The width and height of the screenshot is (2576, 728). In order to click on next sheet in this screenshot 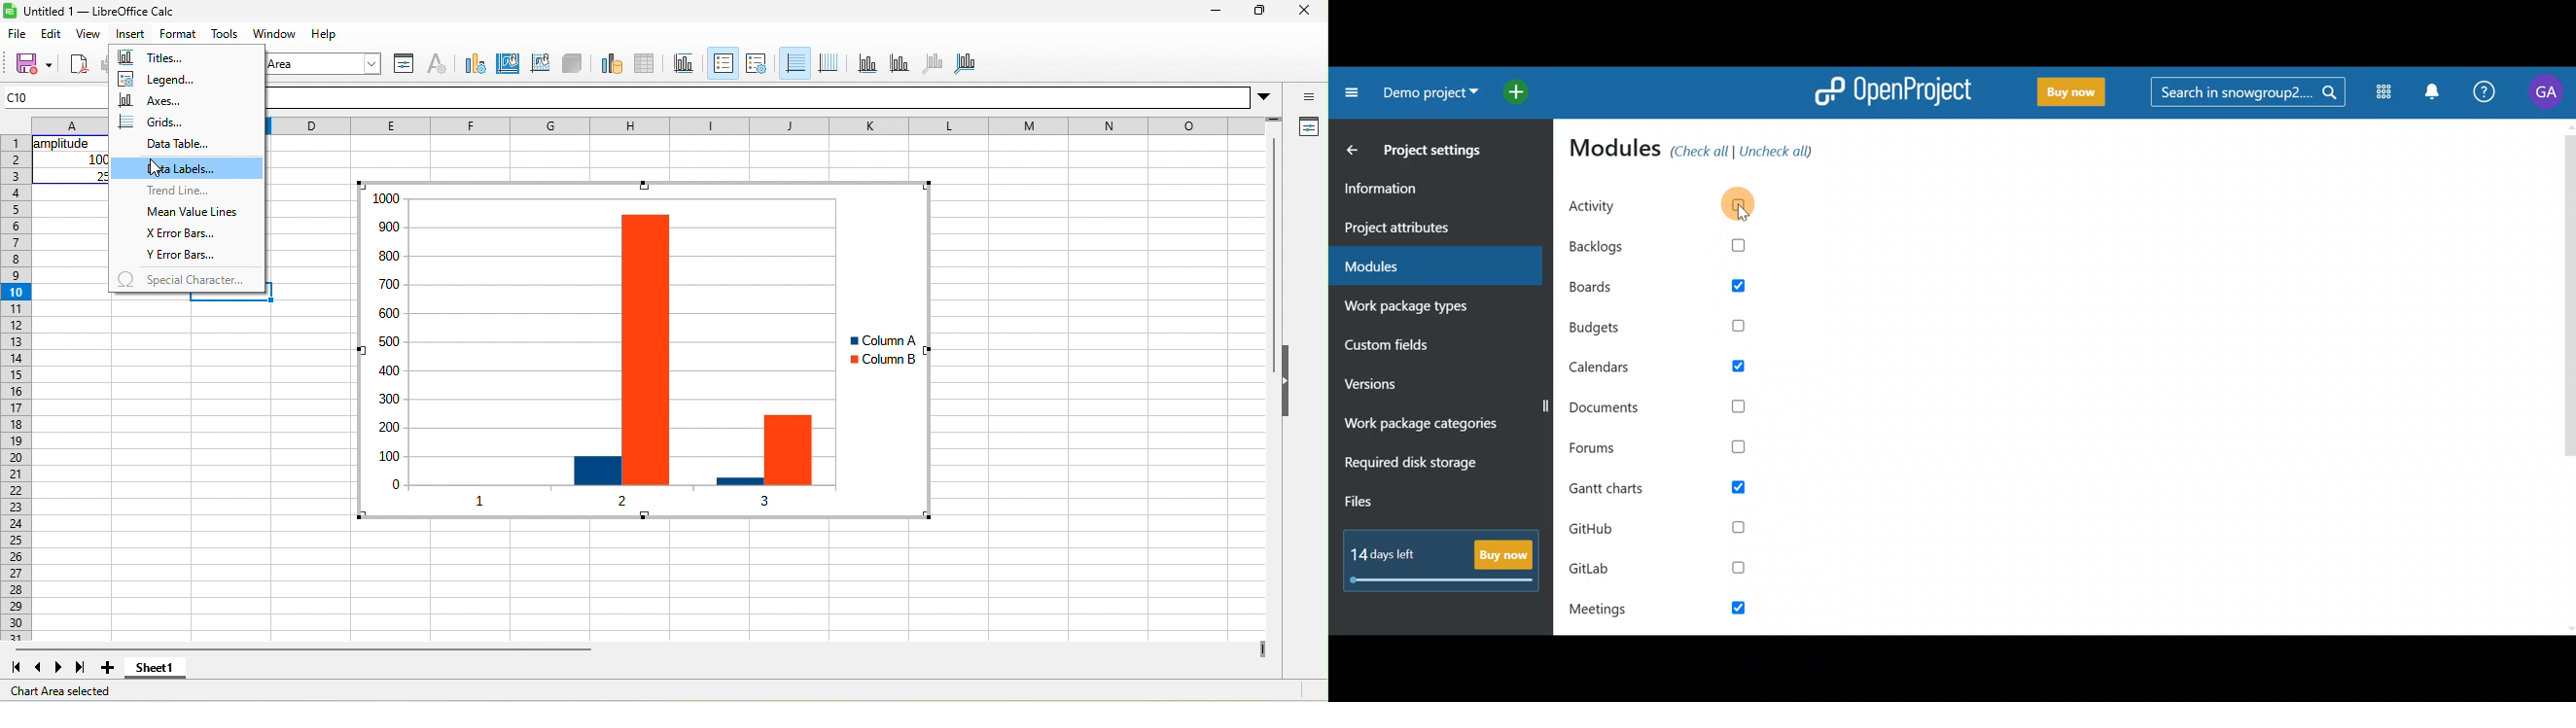, I will do `click(62, 667)`.